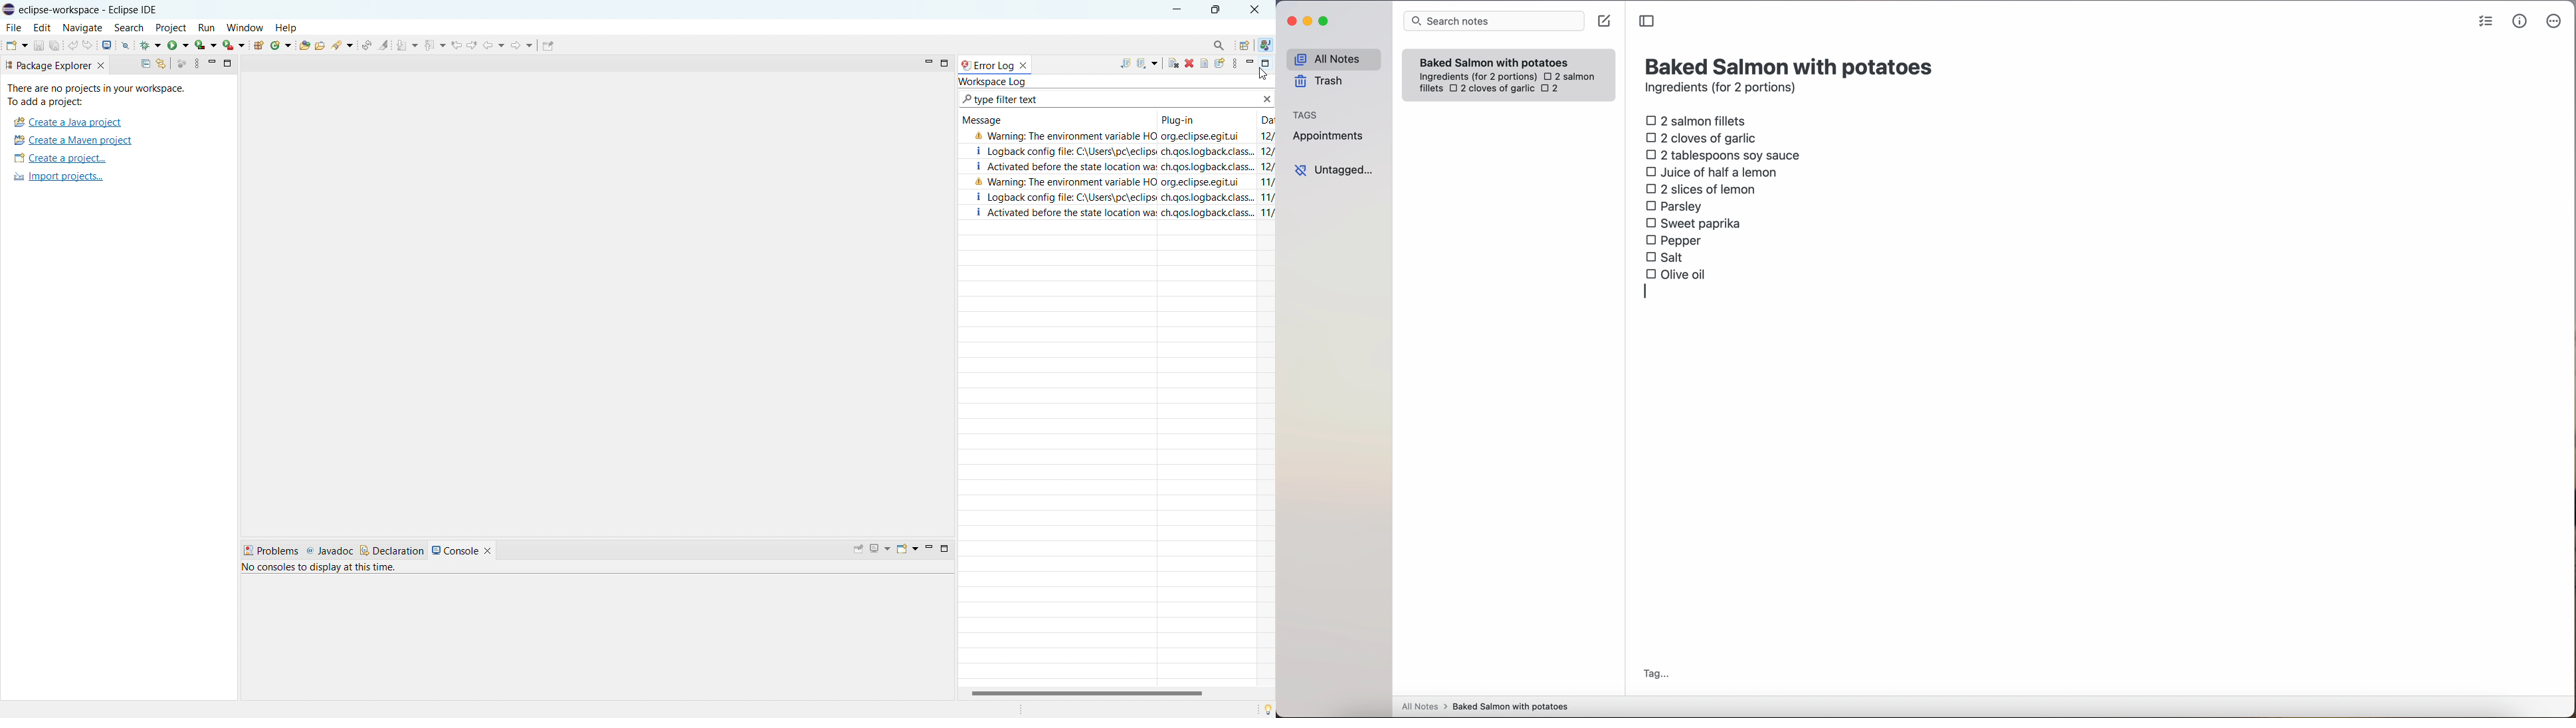  Describe the element at coordinates (329, 551) in the screenshot. I see `Javadoc` at that location.